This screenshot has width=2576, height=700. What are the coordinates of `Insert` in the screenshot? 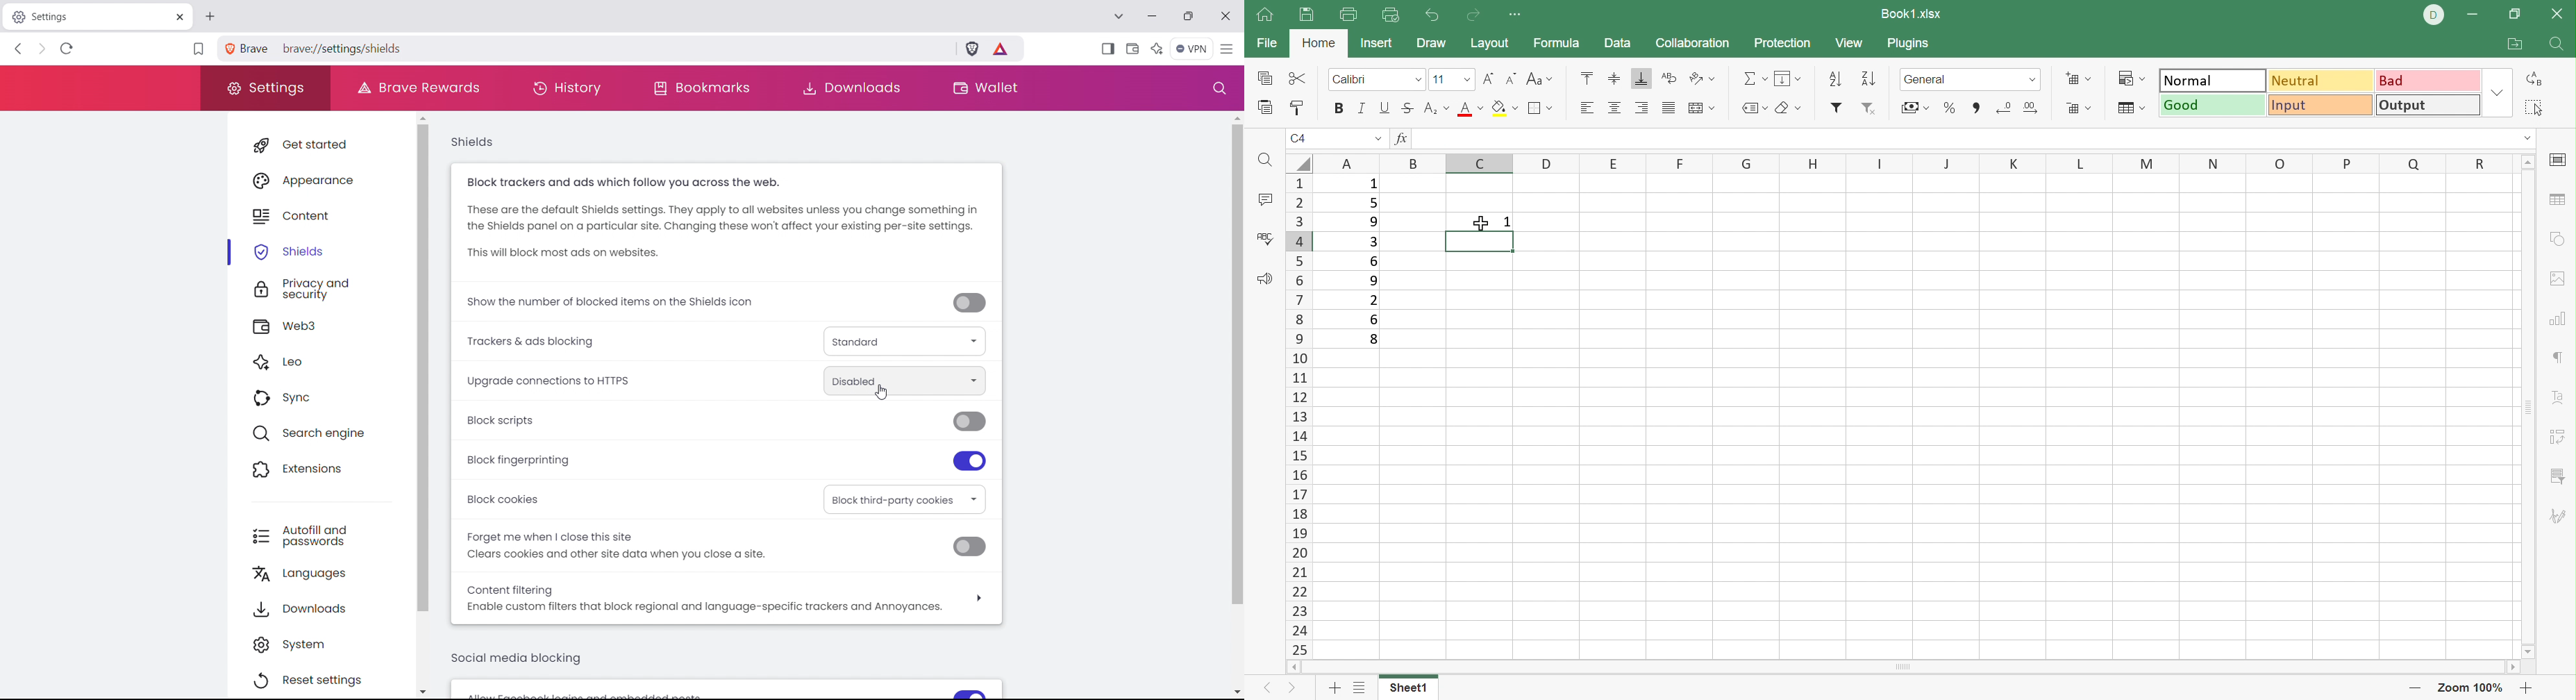 It's located at (1376, 44).